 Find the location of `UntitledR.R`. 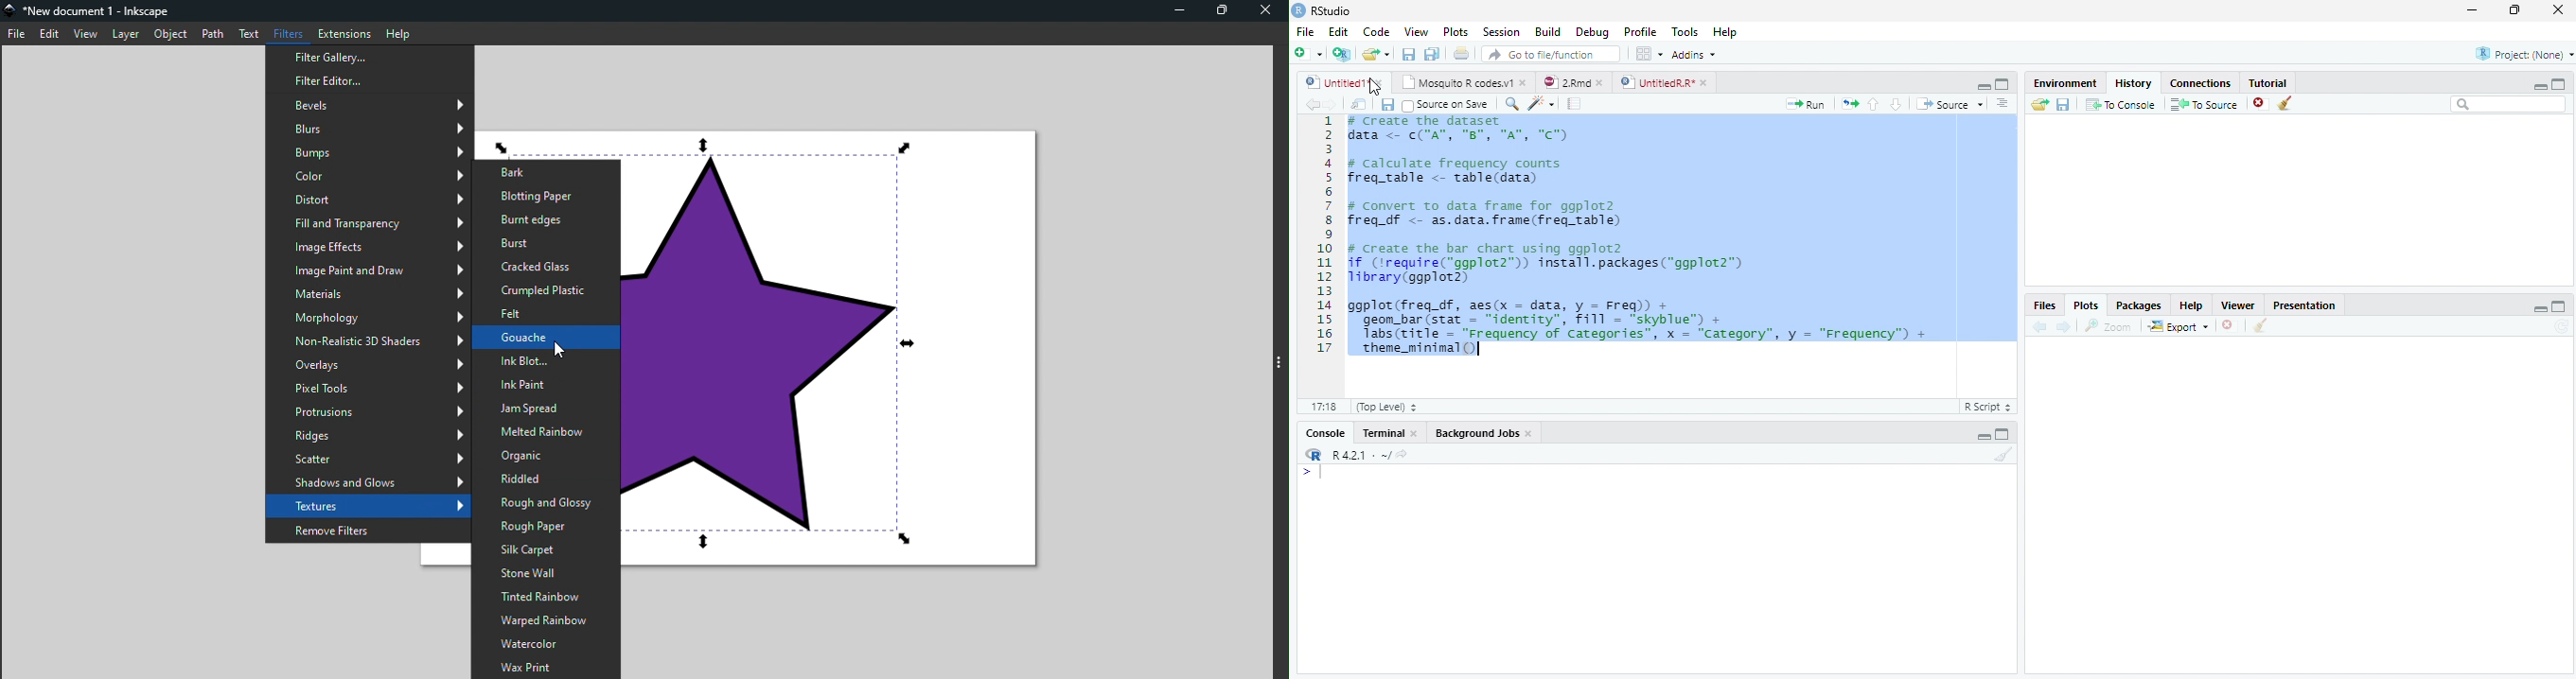

UntitledR.R is located at coordinates (1664, 81).